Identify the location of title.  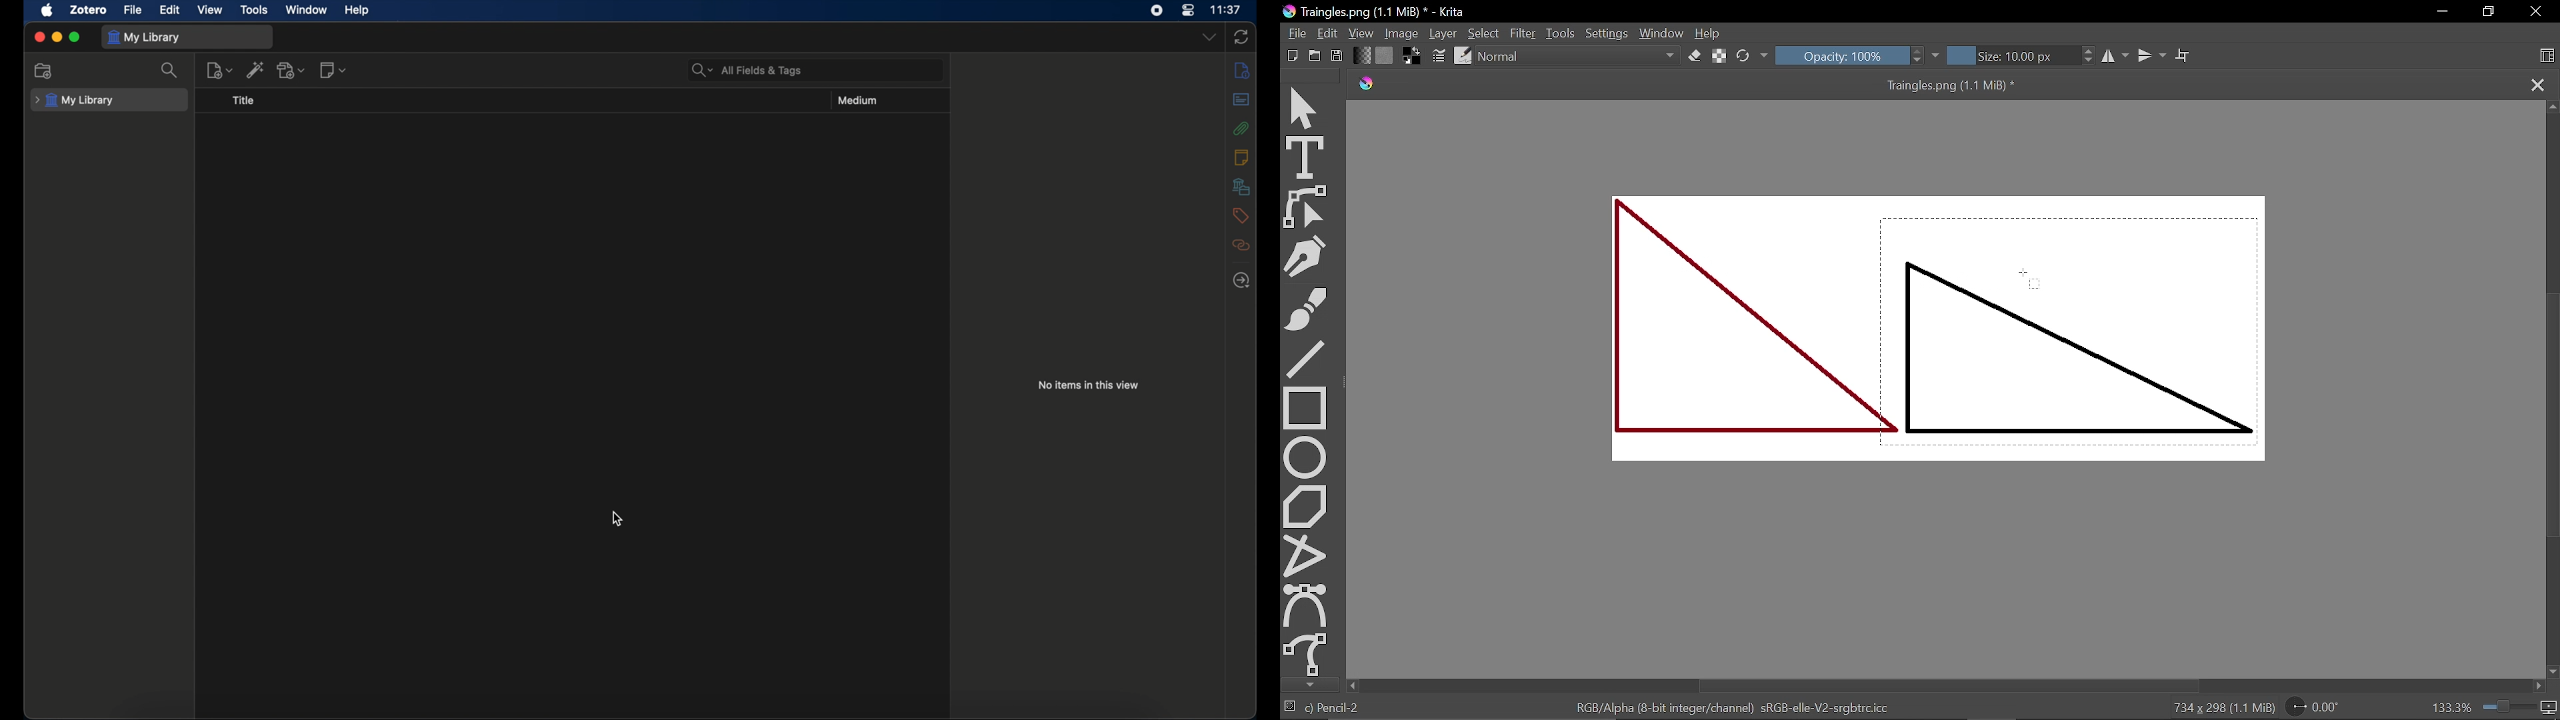
(243, 100).